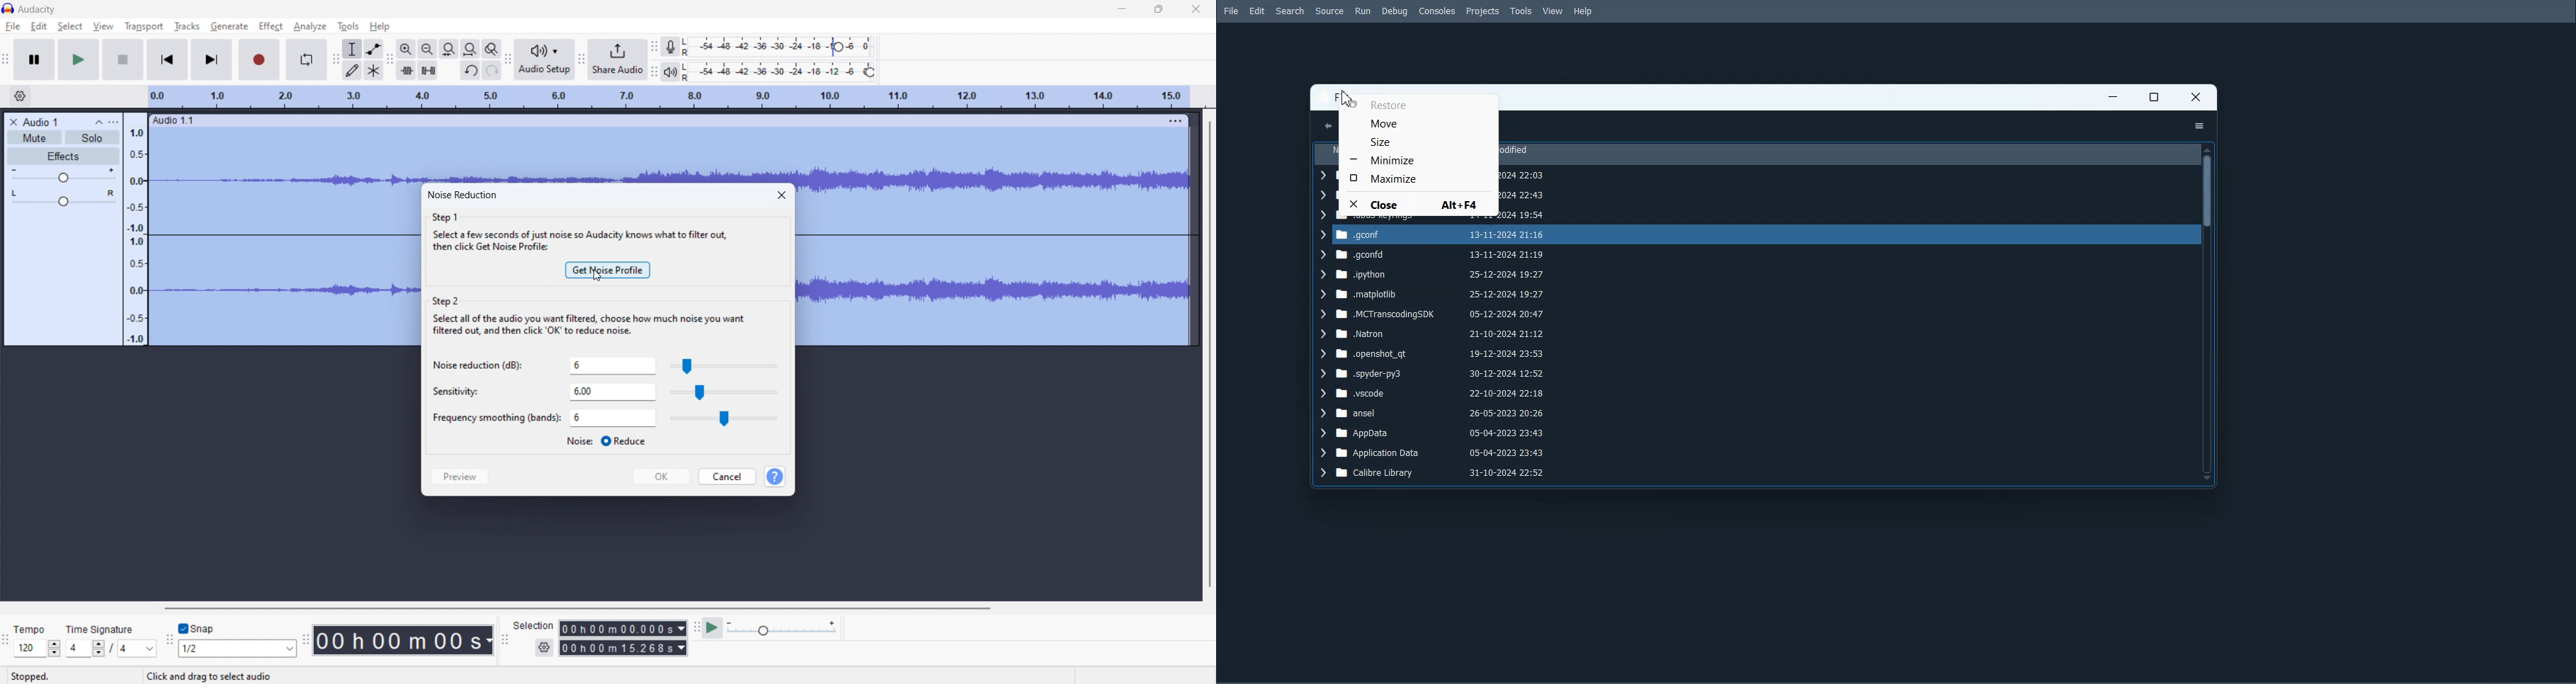 This screenshot has width=2576, height=700. Describe the element at coordinates (578, 609) in the screenshot. I see `horizontal scrollbar` at that location.